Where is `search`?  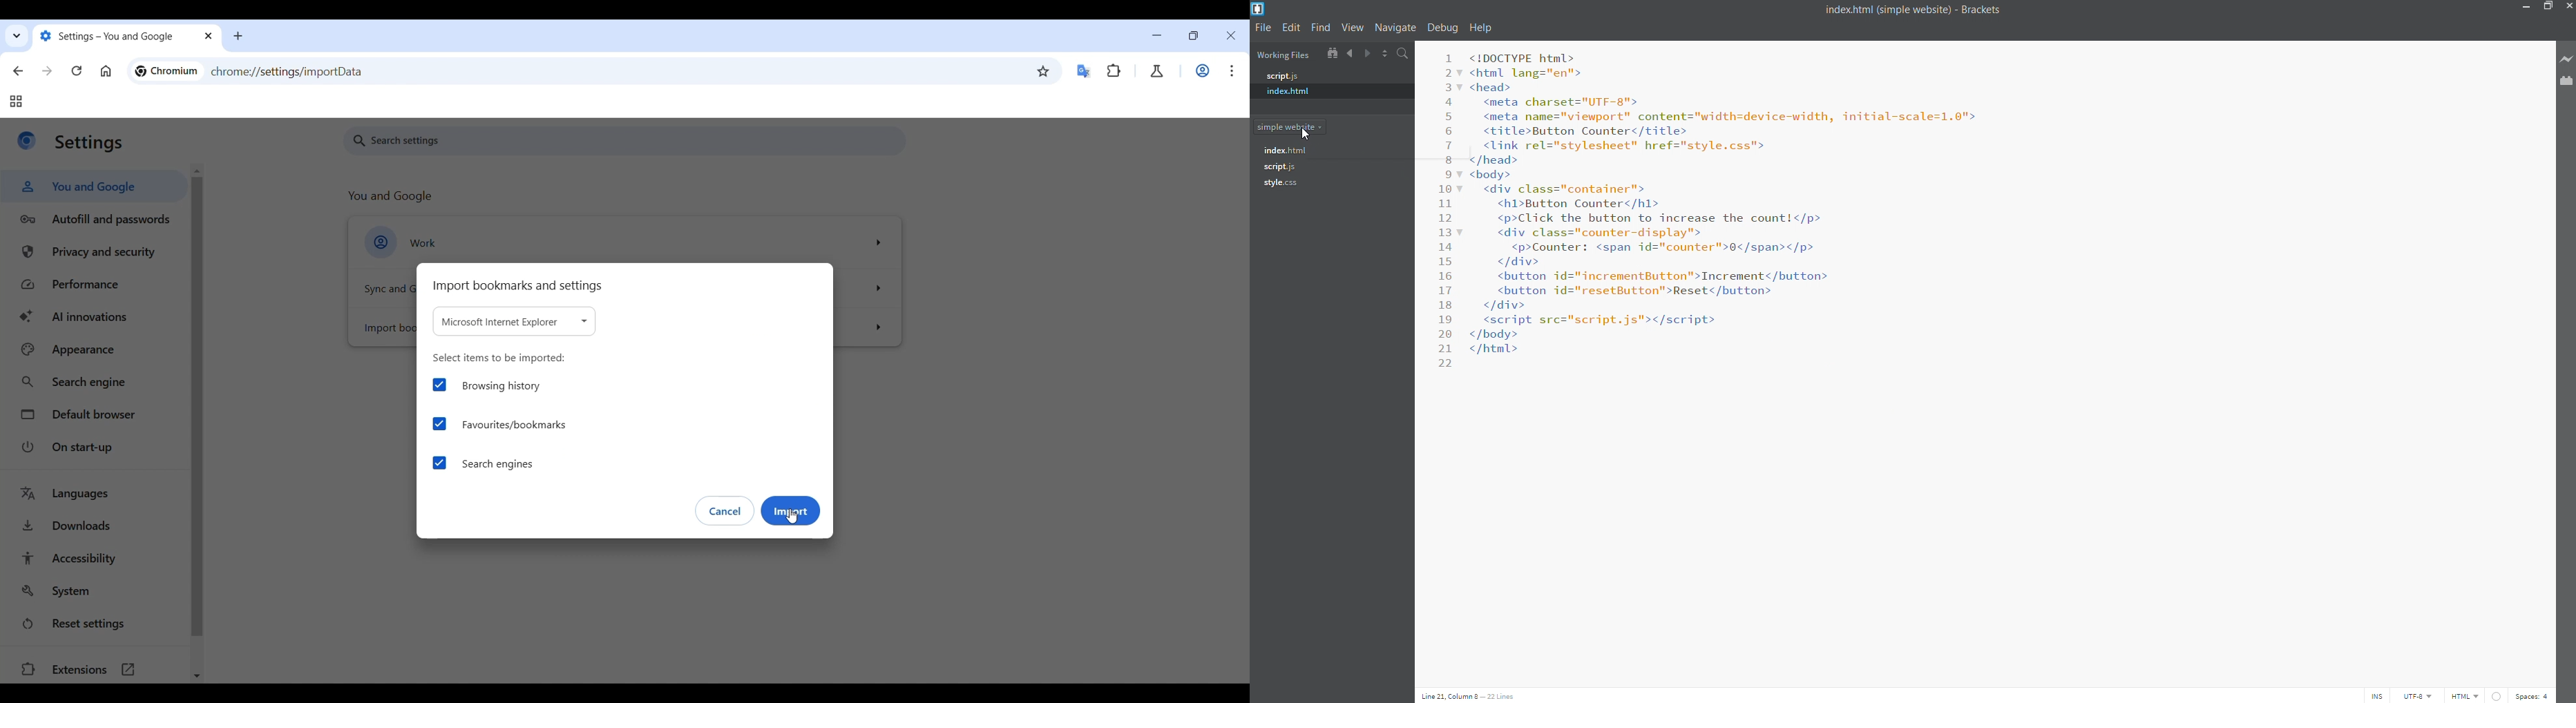 search is located at coordinates (1402, 55).